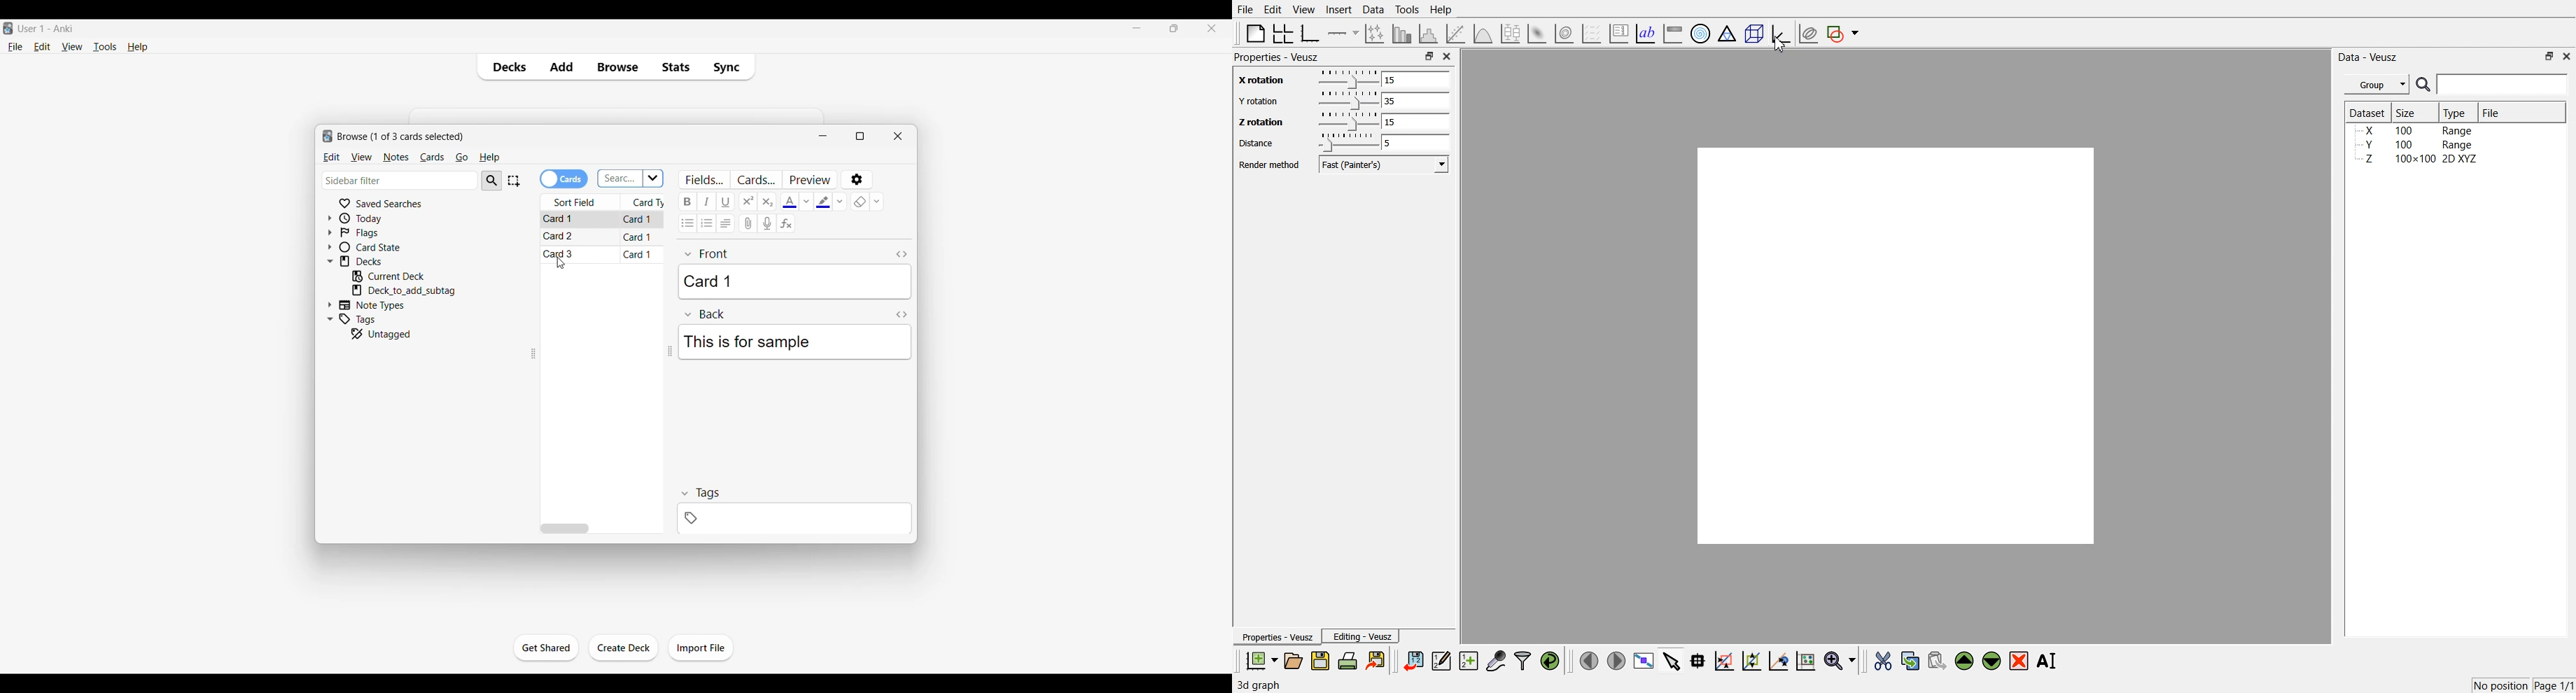 The image size is (2576, 700). I want to click on Ordered list, so click(706, 223).